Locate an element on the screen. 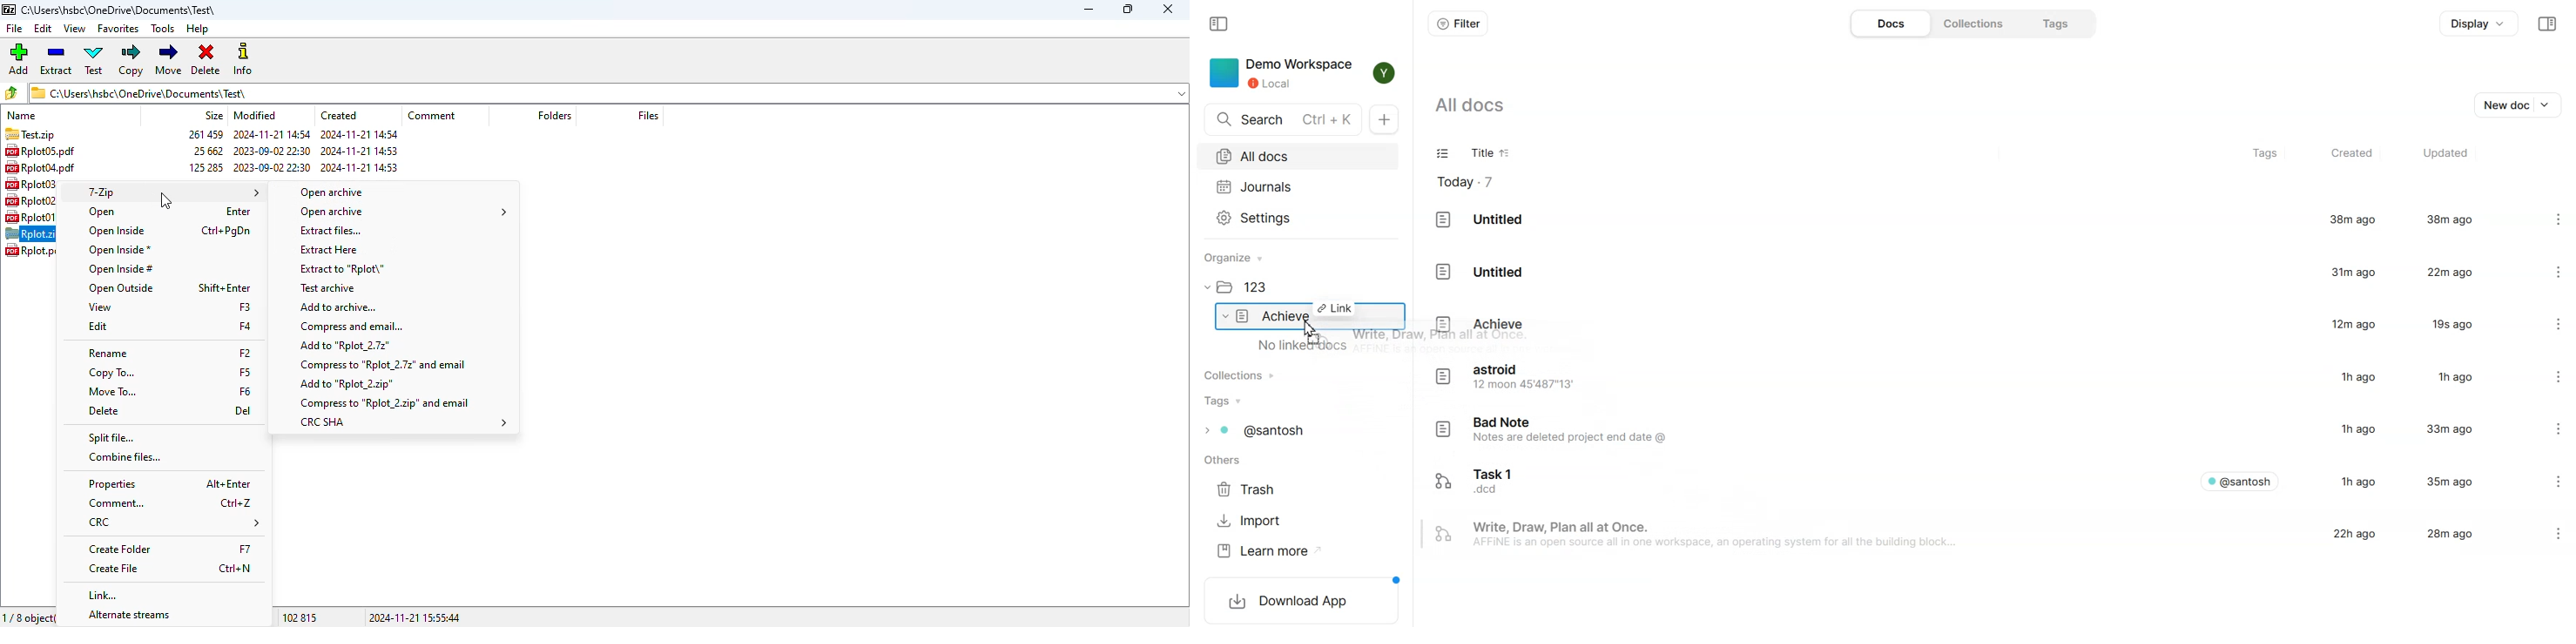  extract files is located at coordinates (330, 230).